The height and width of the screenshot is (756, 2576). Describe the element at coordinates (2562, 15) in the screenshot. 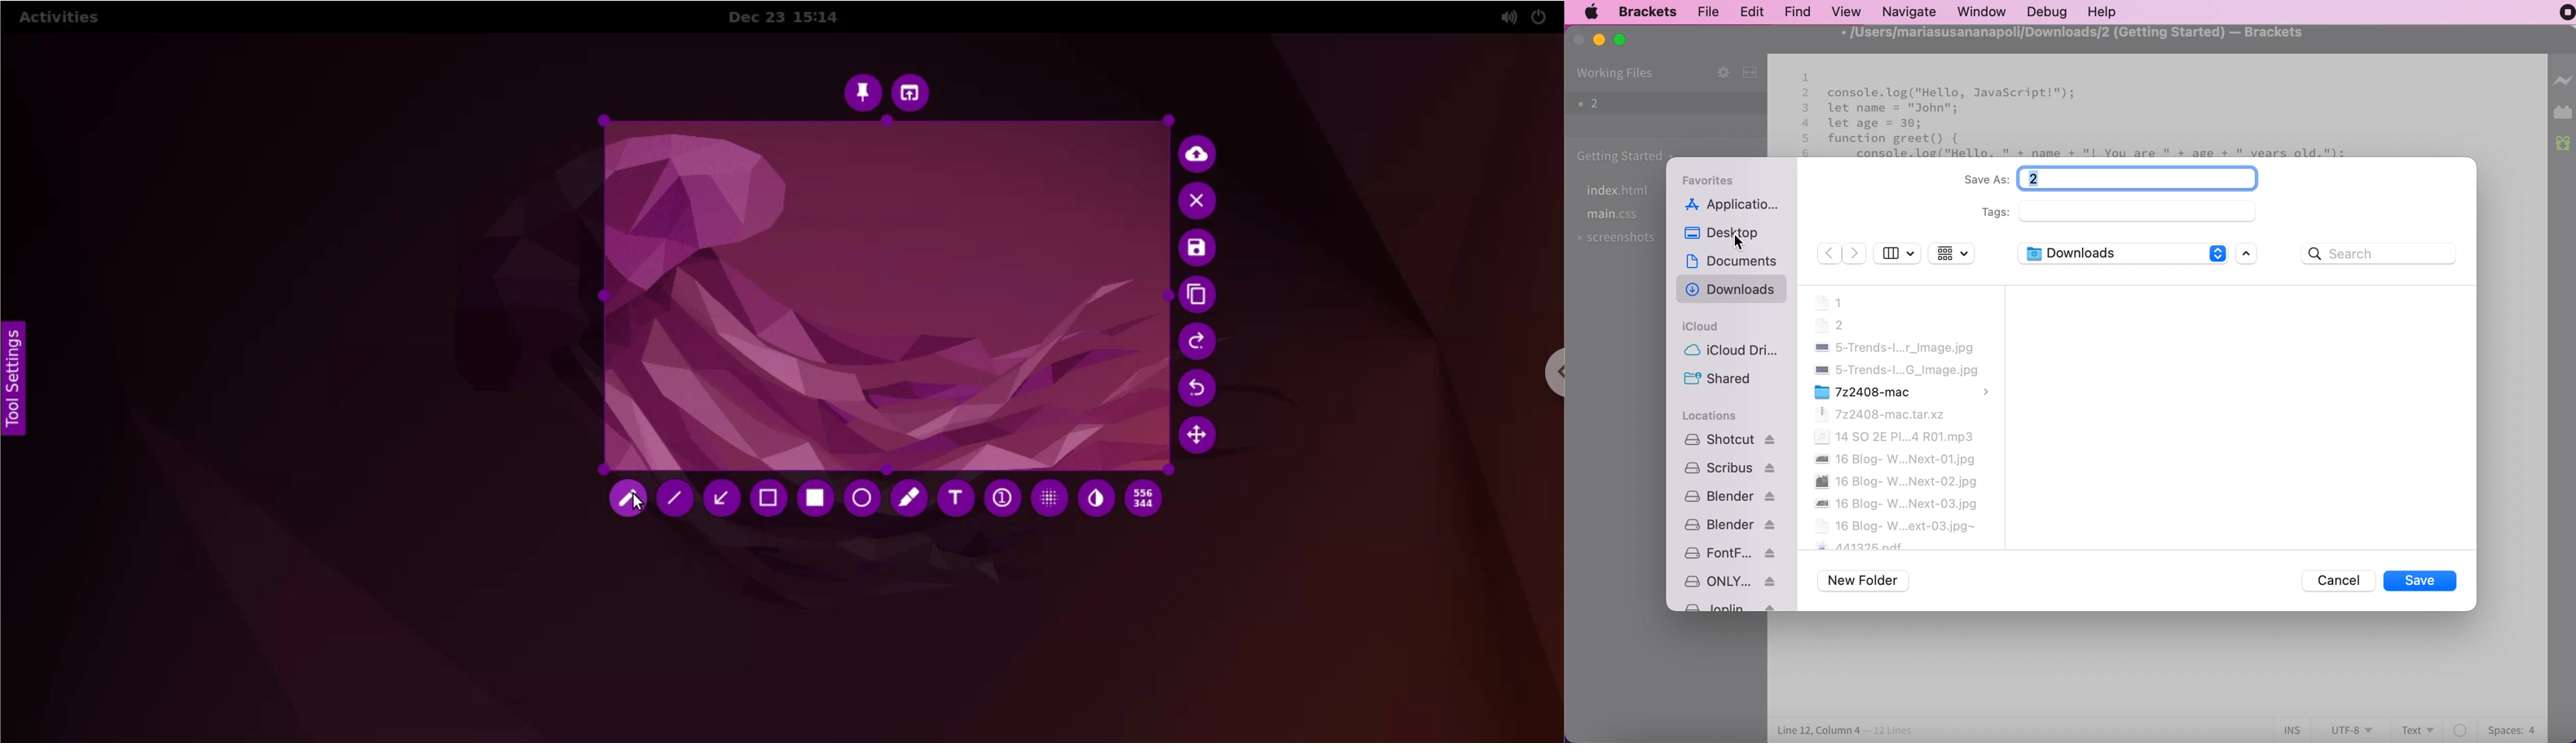

I see `recording stopped` at that location.